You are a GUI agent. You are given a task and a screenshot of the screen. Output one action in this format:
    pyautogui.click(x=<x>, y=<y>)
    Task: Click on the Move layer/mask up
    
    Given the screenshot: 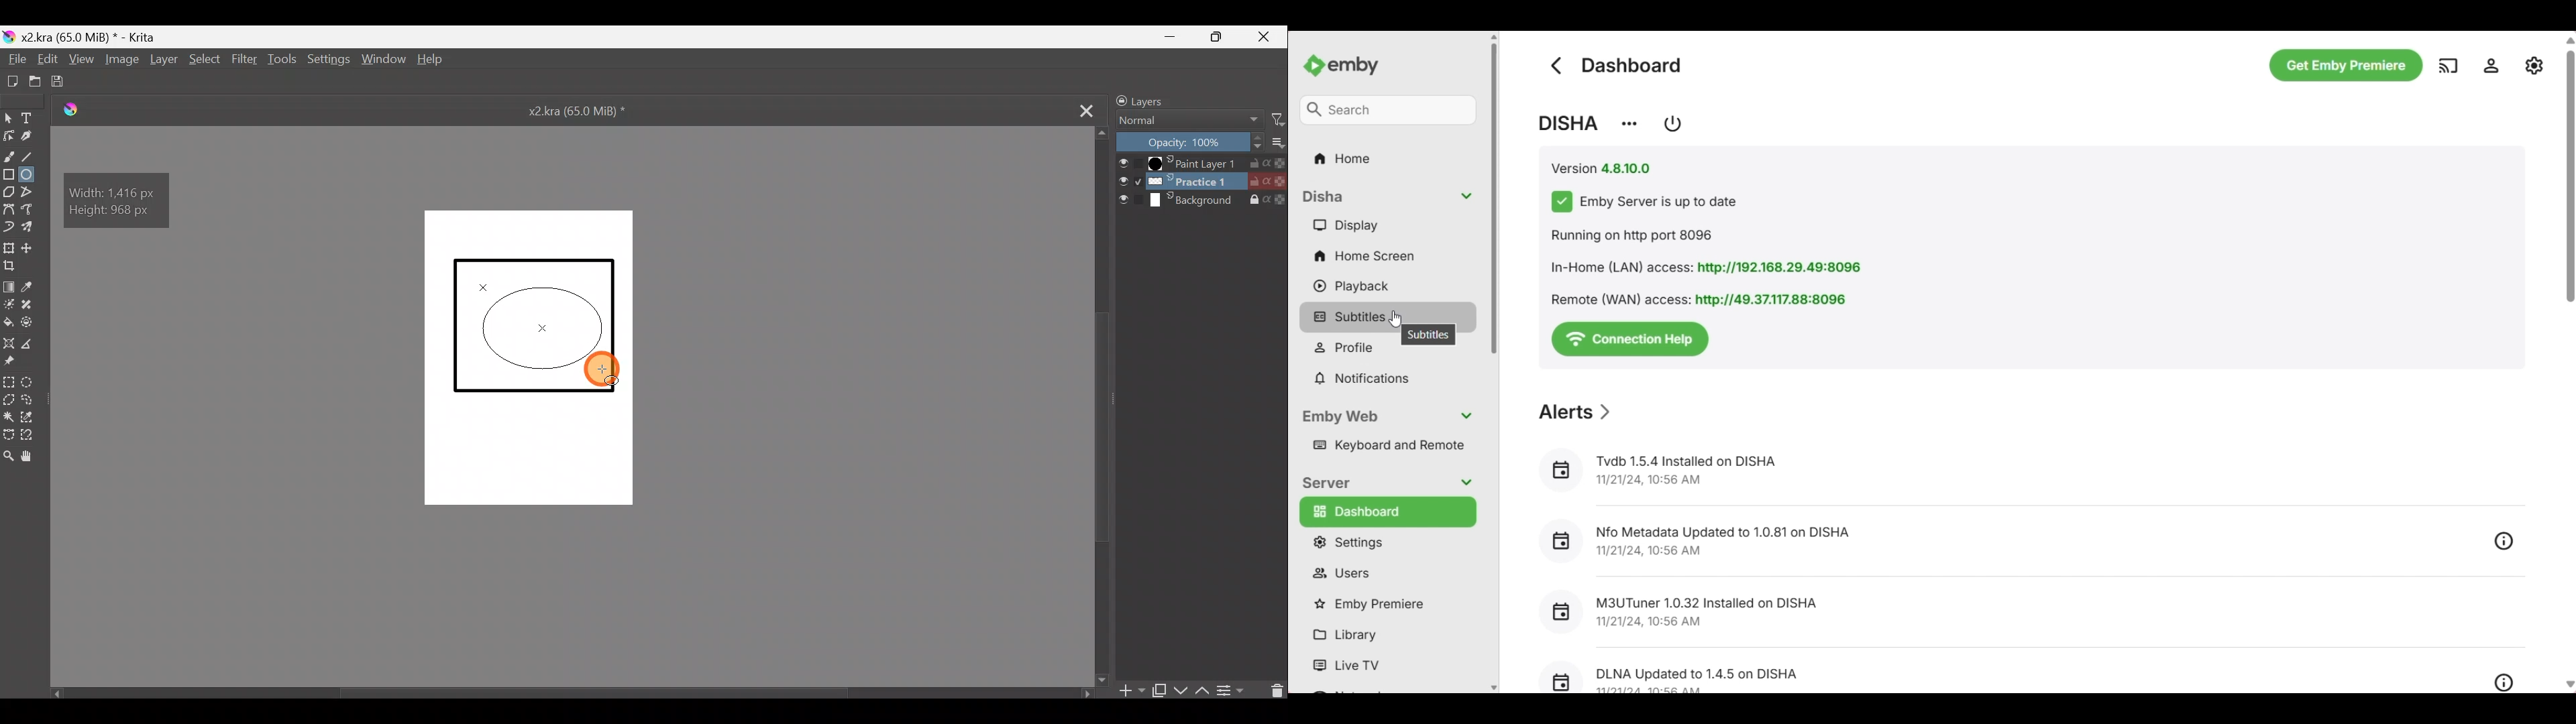 What is the action you would take?
    pyautogui.click(x=1200, y=688)
    